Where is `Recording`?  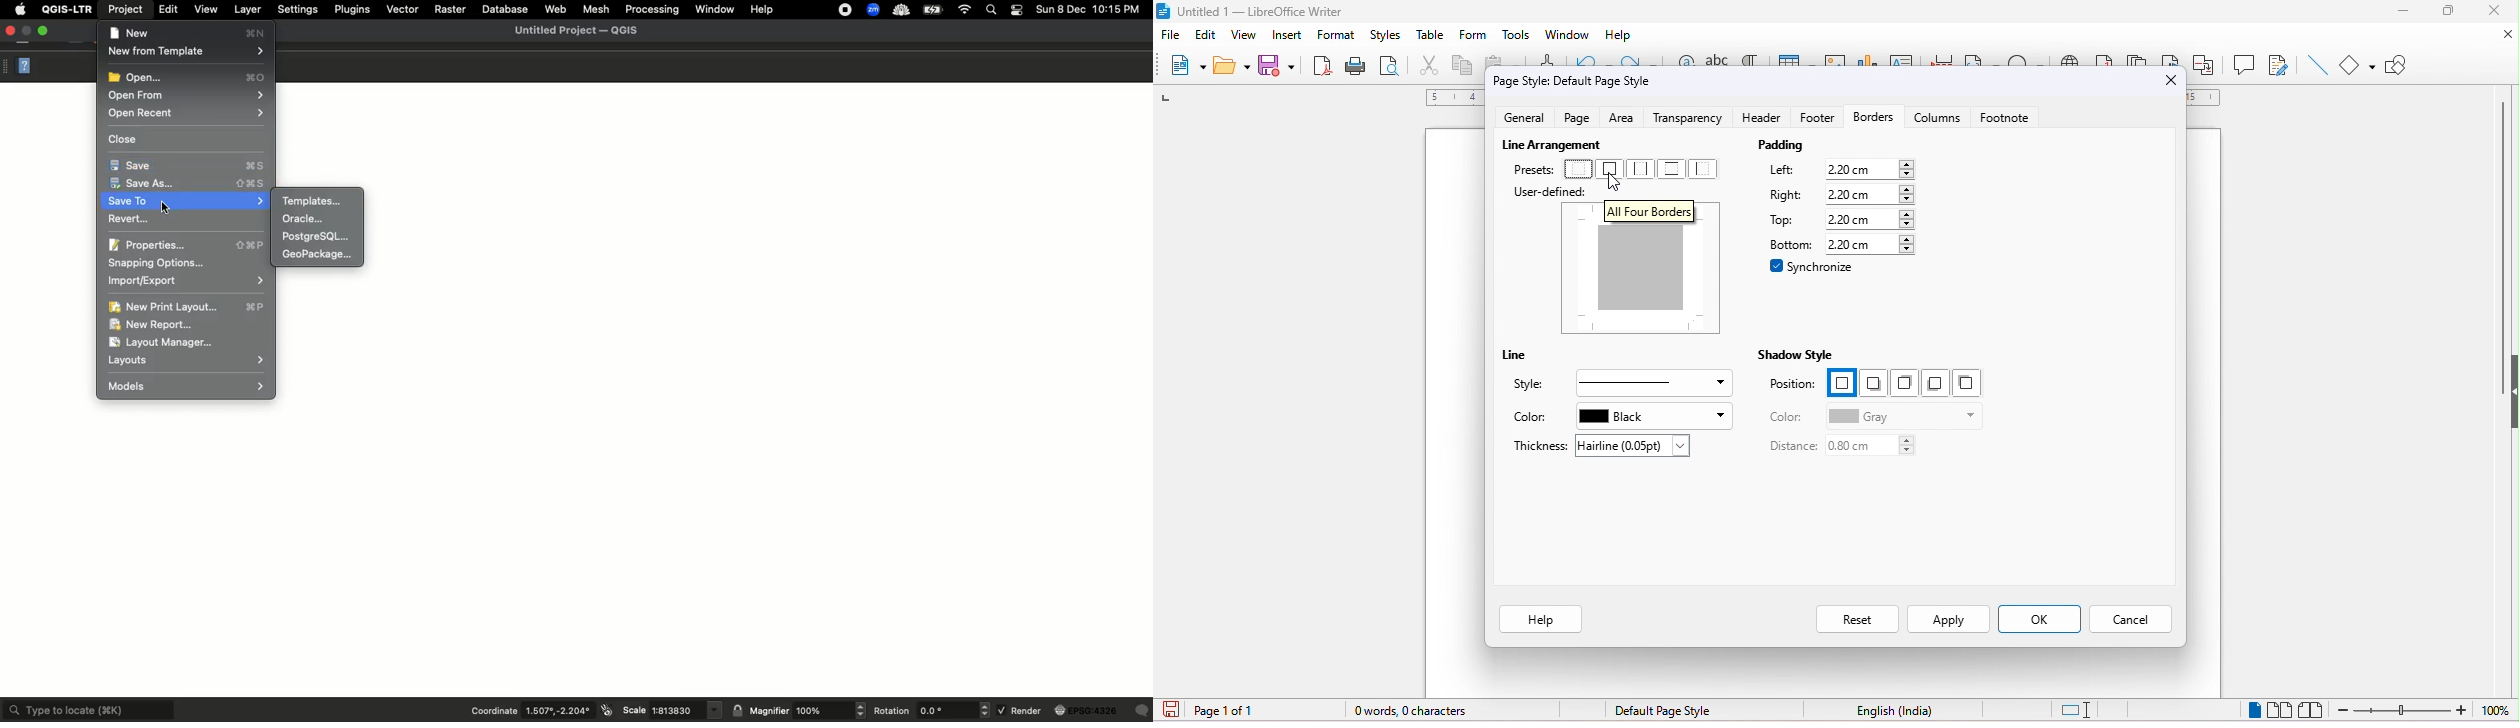
Recording is located at coordinates (844, 10).